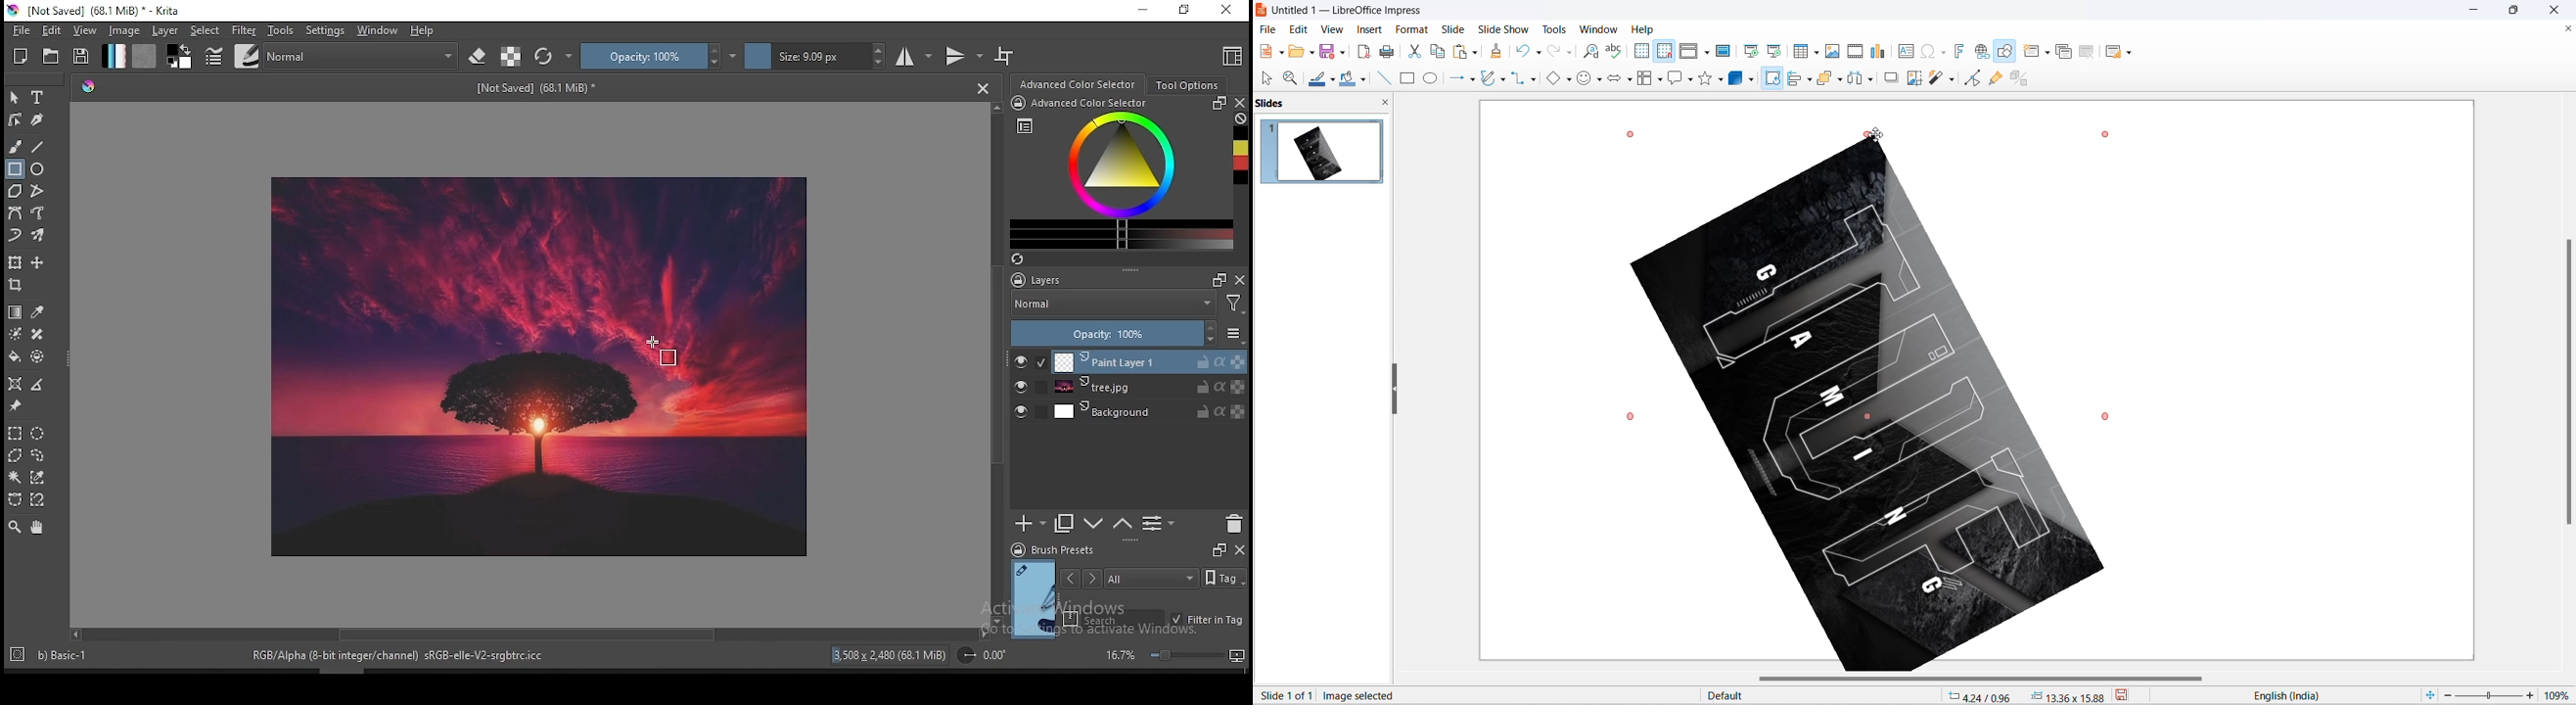 The height and width of the screenshot is (728, 2576). I want to click on view or change layer properties, so click(1159, 524).